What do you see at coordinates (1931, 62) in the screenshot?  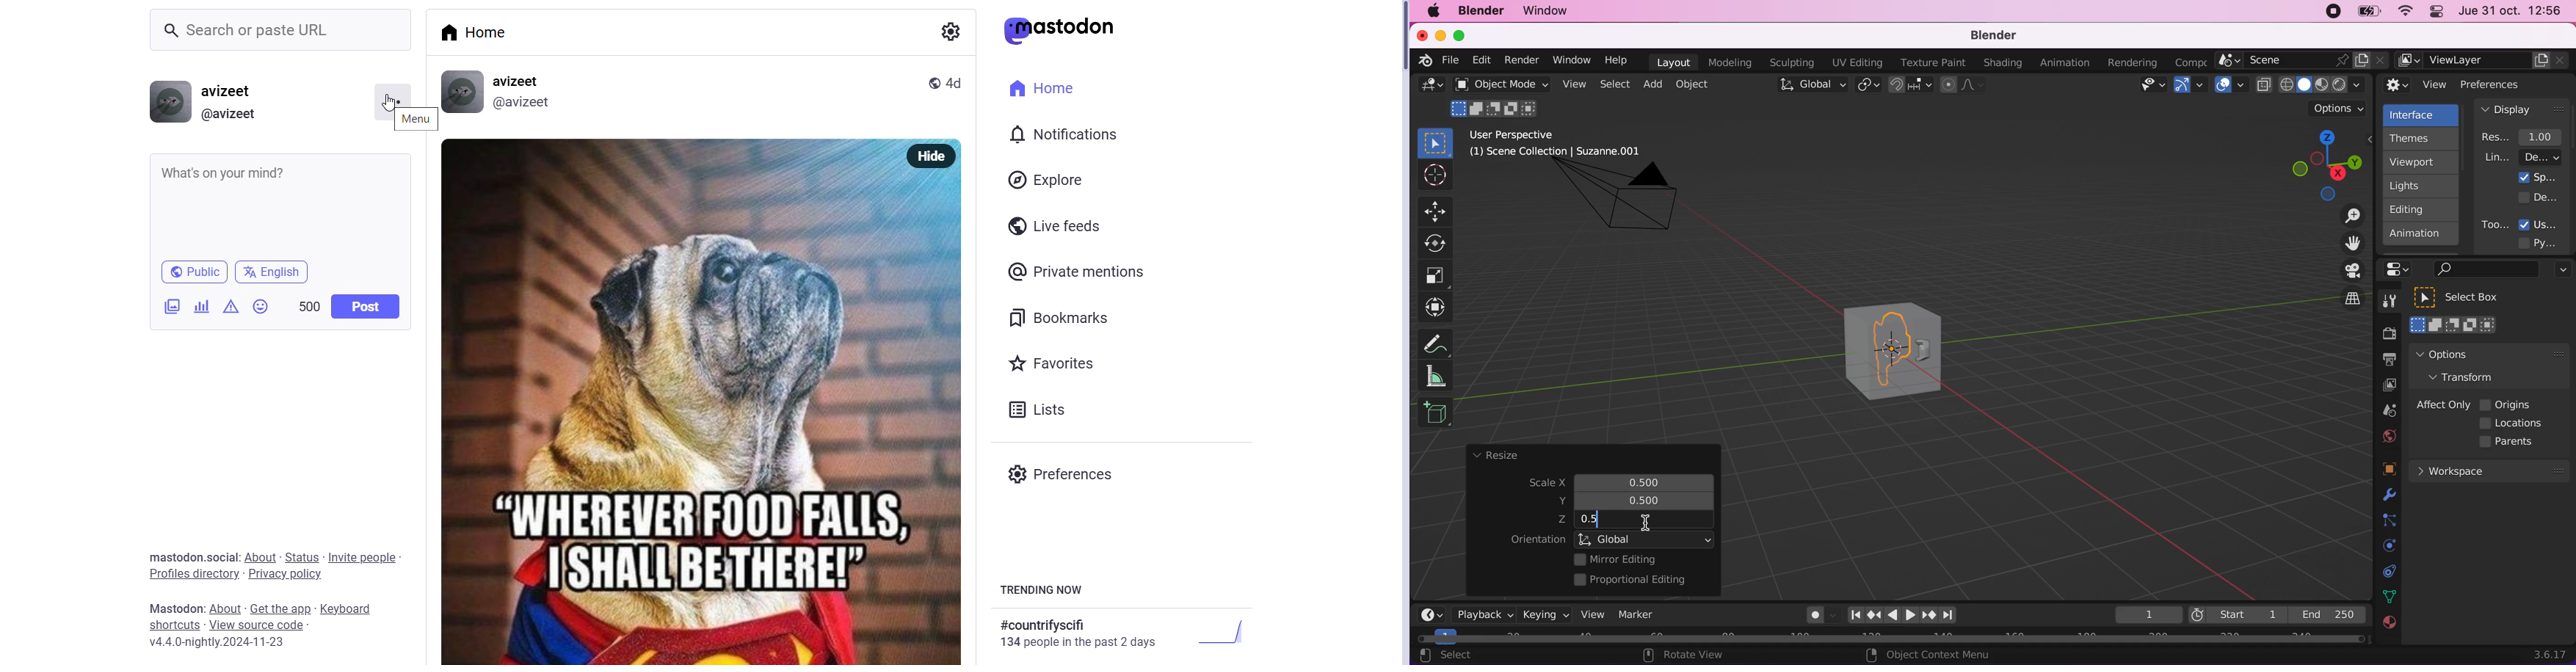 I see `texture paint` at bounding box center [1931, 62].